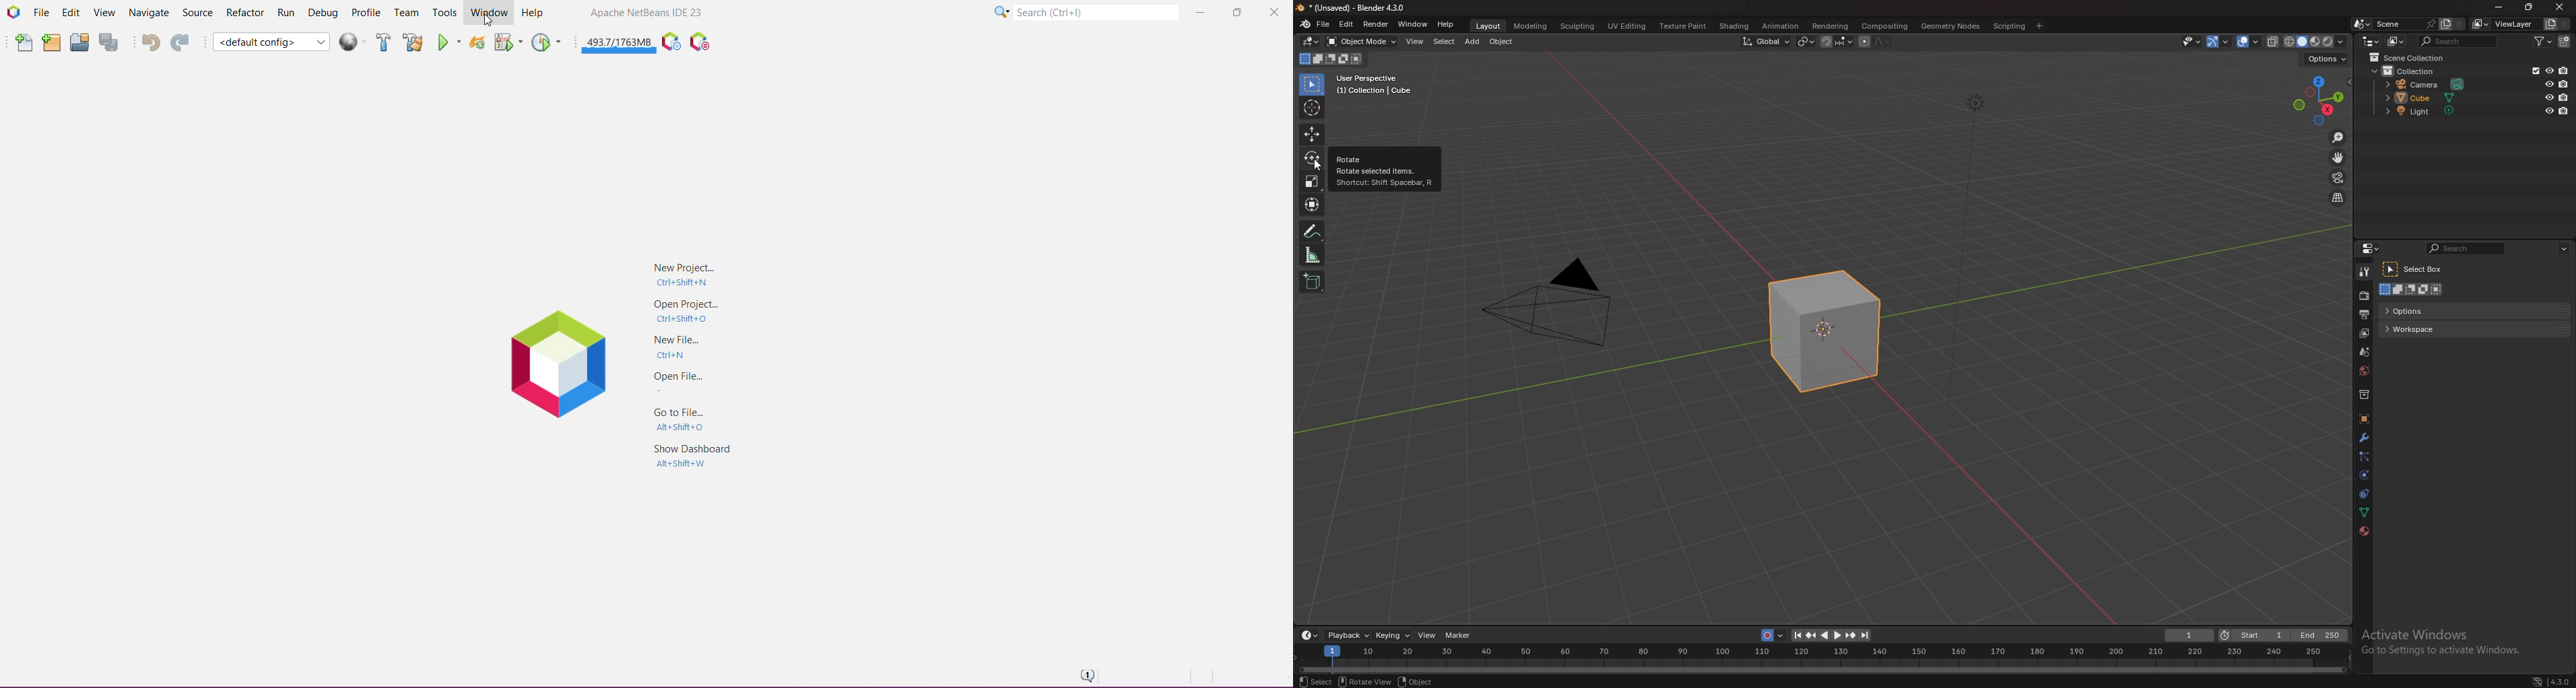 Image resolution: width=2576 pixels, height=700 pixels. I want to click on disable in render, so click(2563, 98).